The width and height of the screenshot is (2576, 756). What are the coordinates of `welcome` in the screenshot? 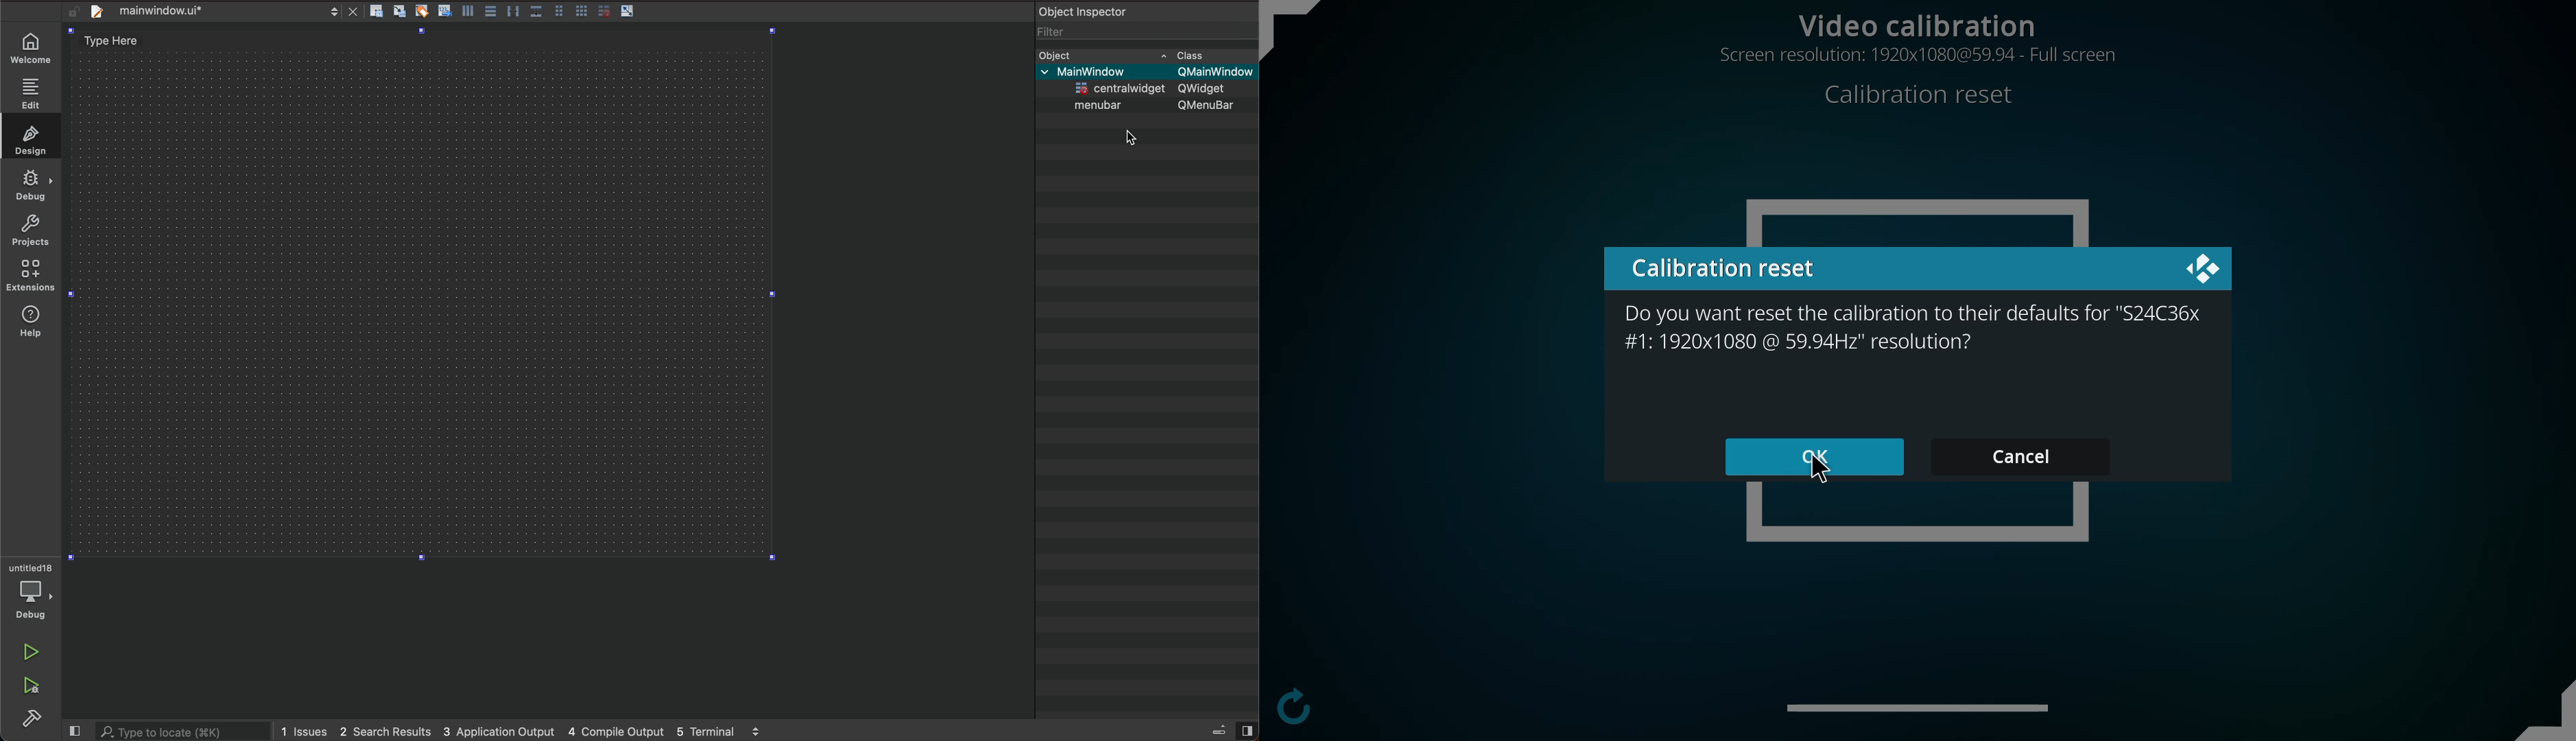 It's located at (29, 48).